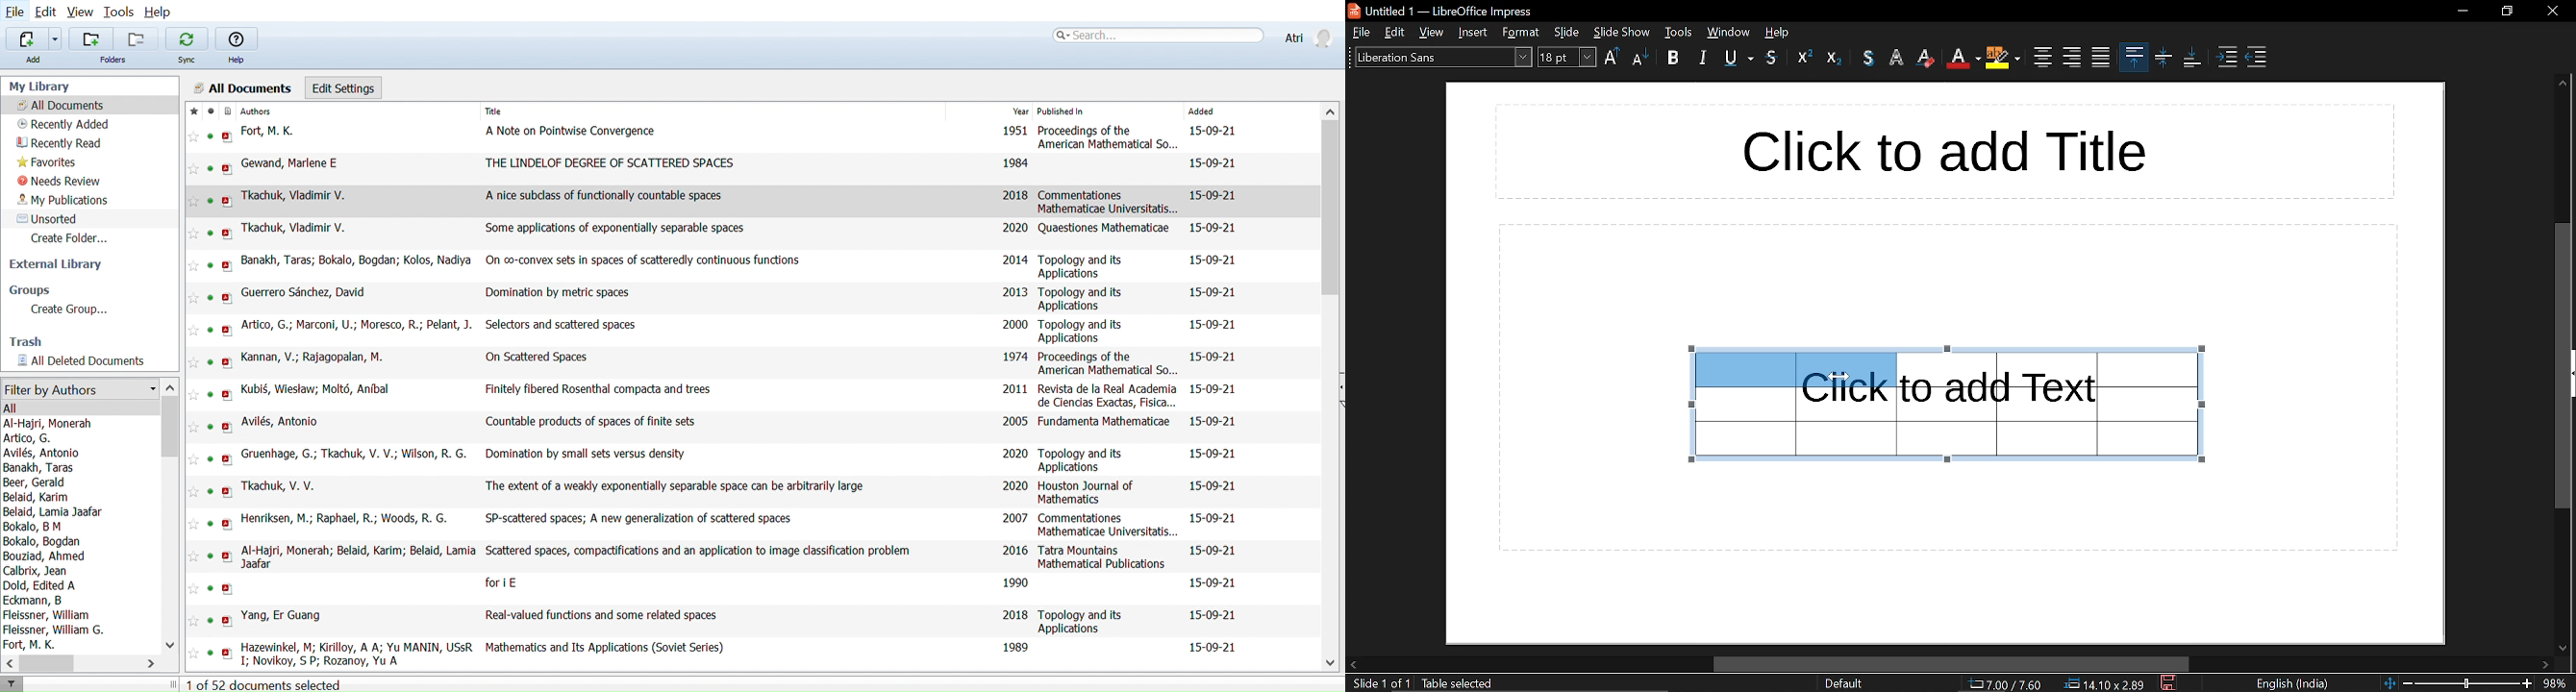 Image resolution: width=2576 pixels, height=700 pixels. What do you see at coordinates (27, 39) in the screenshot?
I see `Add file` at bounding box center [27, 39].